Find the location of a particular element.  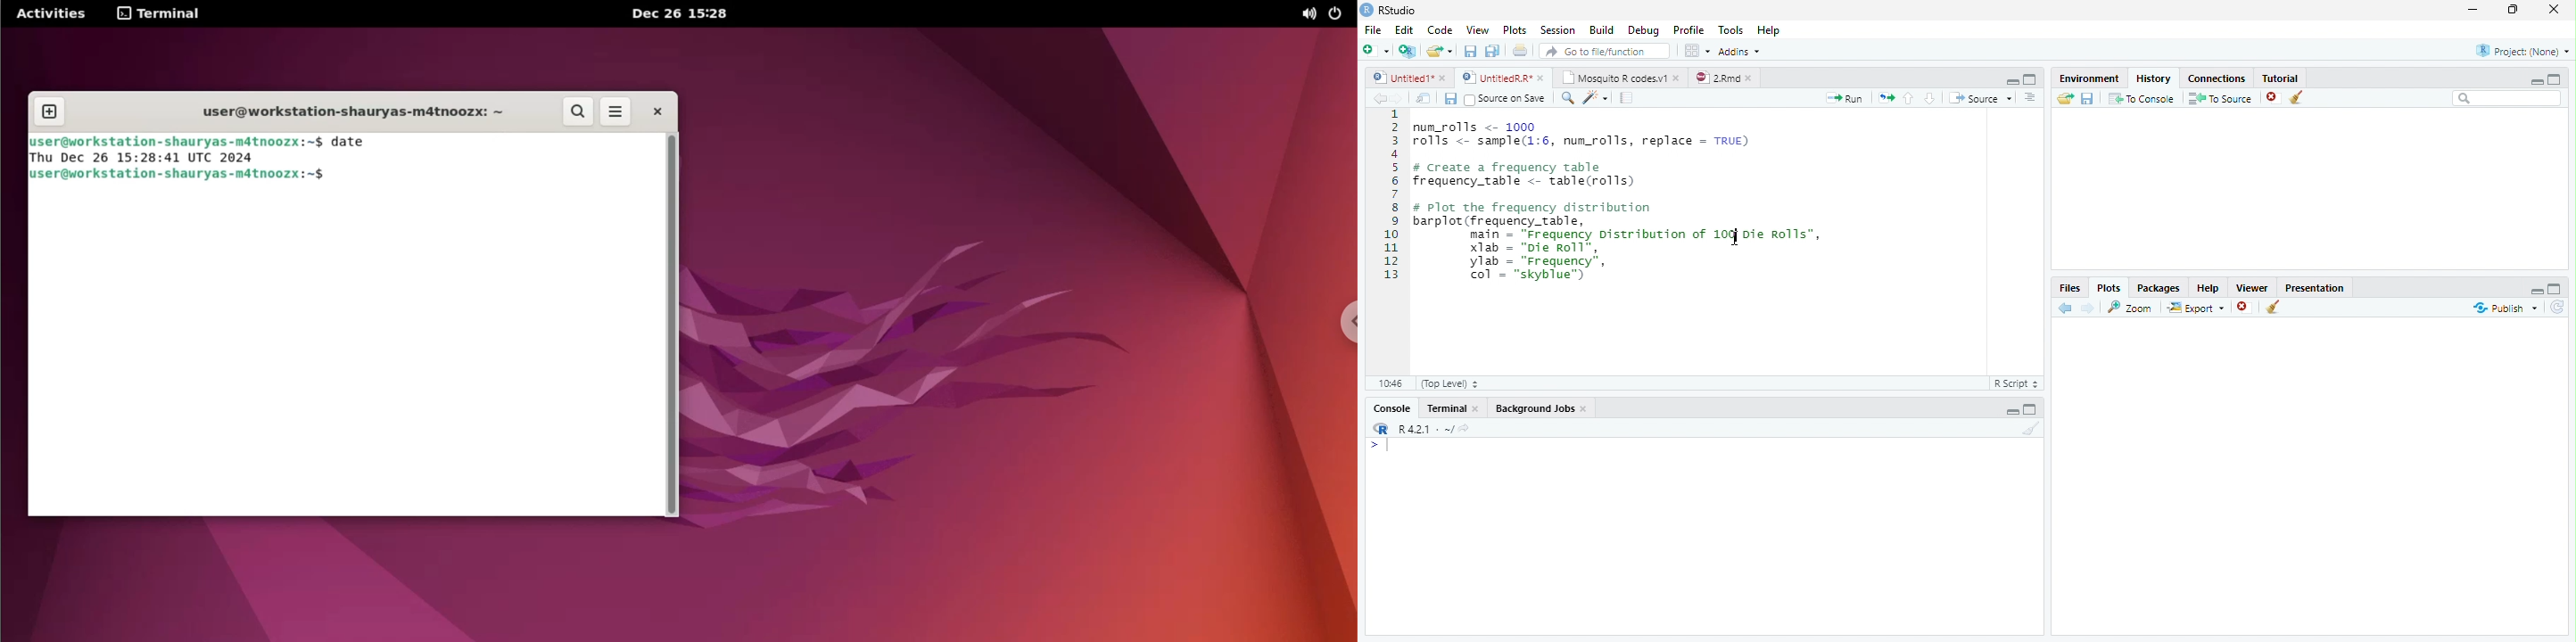

Full Height is located at coordinates (2556, 289).